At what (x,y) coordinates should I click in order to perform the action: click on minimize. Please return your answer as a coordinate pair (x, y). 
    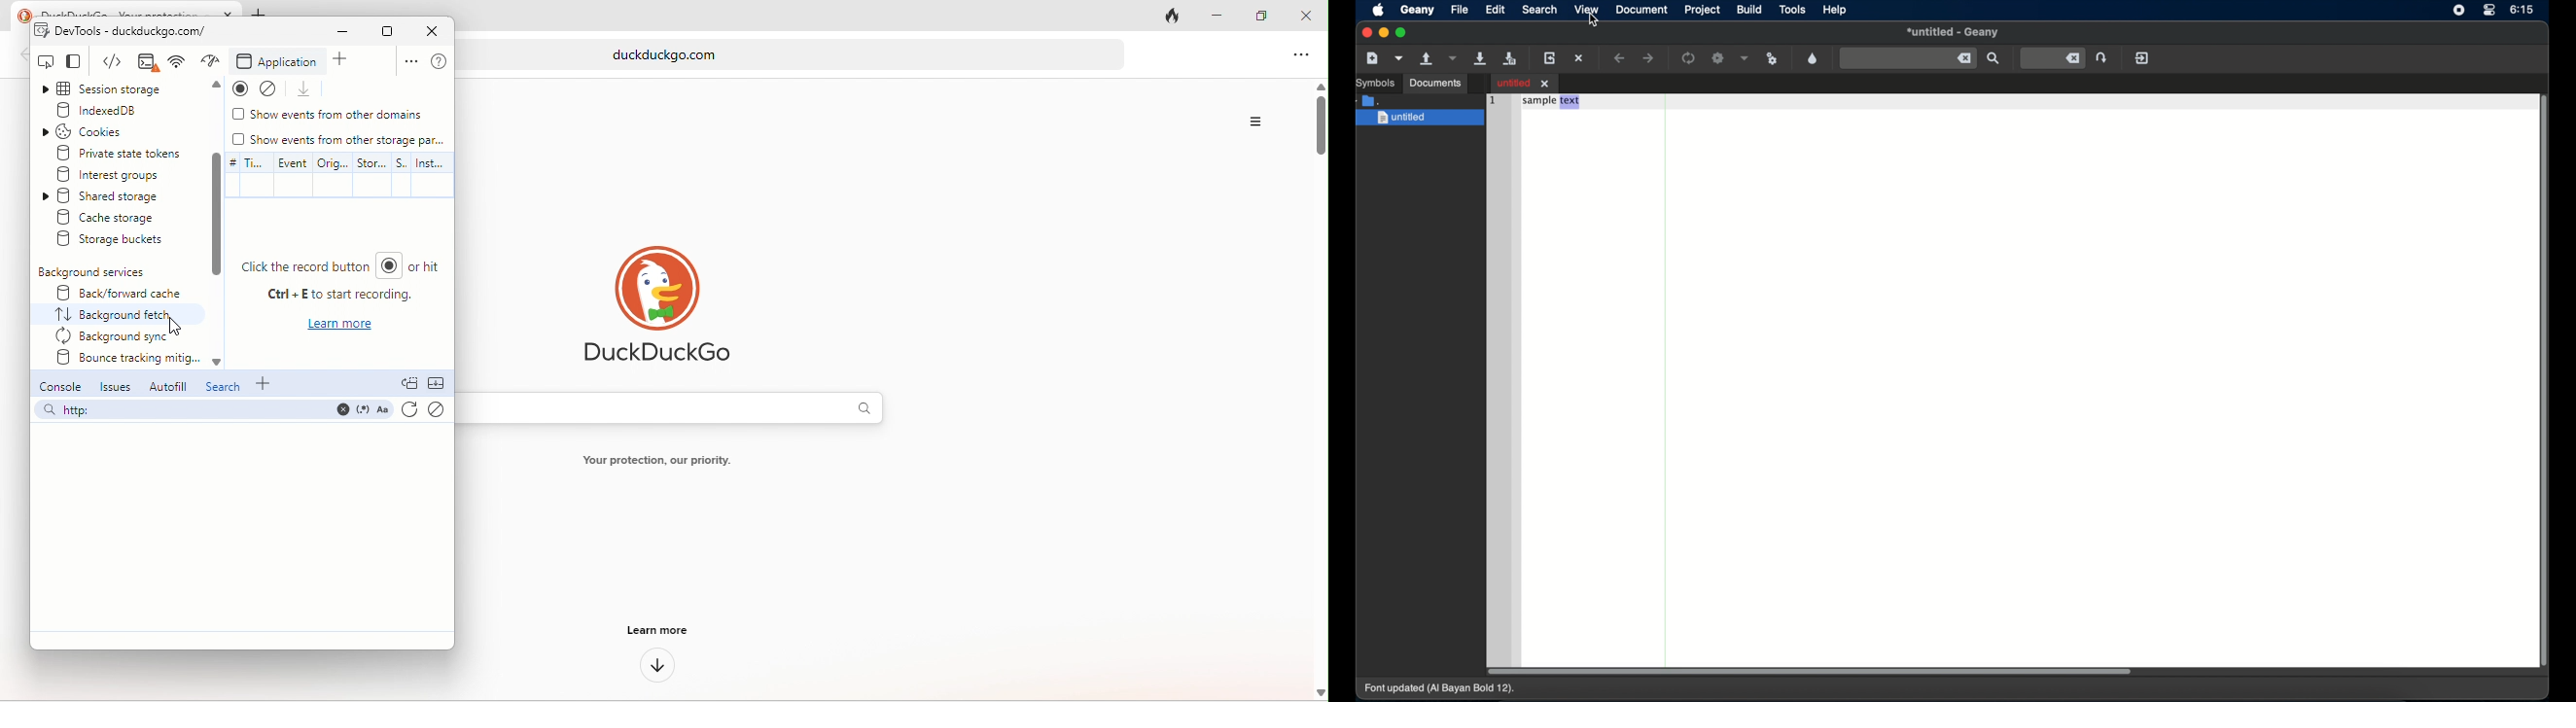
    Looking at the image, I should click on (335, 33).